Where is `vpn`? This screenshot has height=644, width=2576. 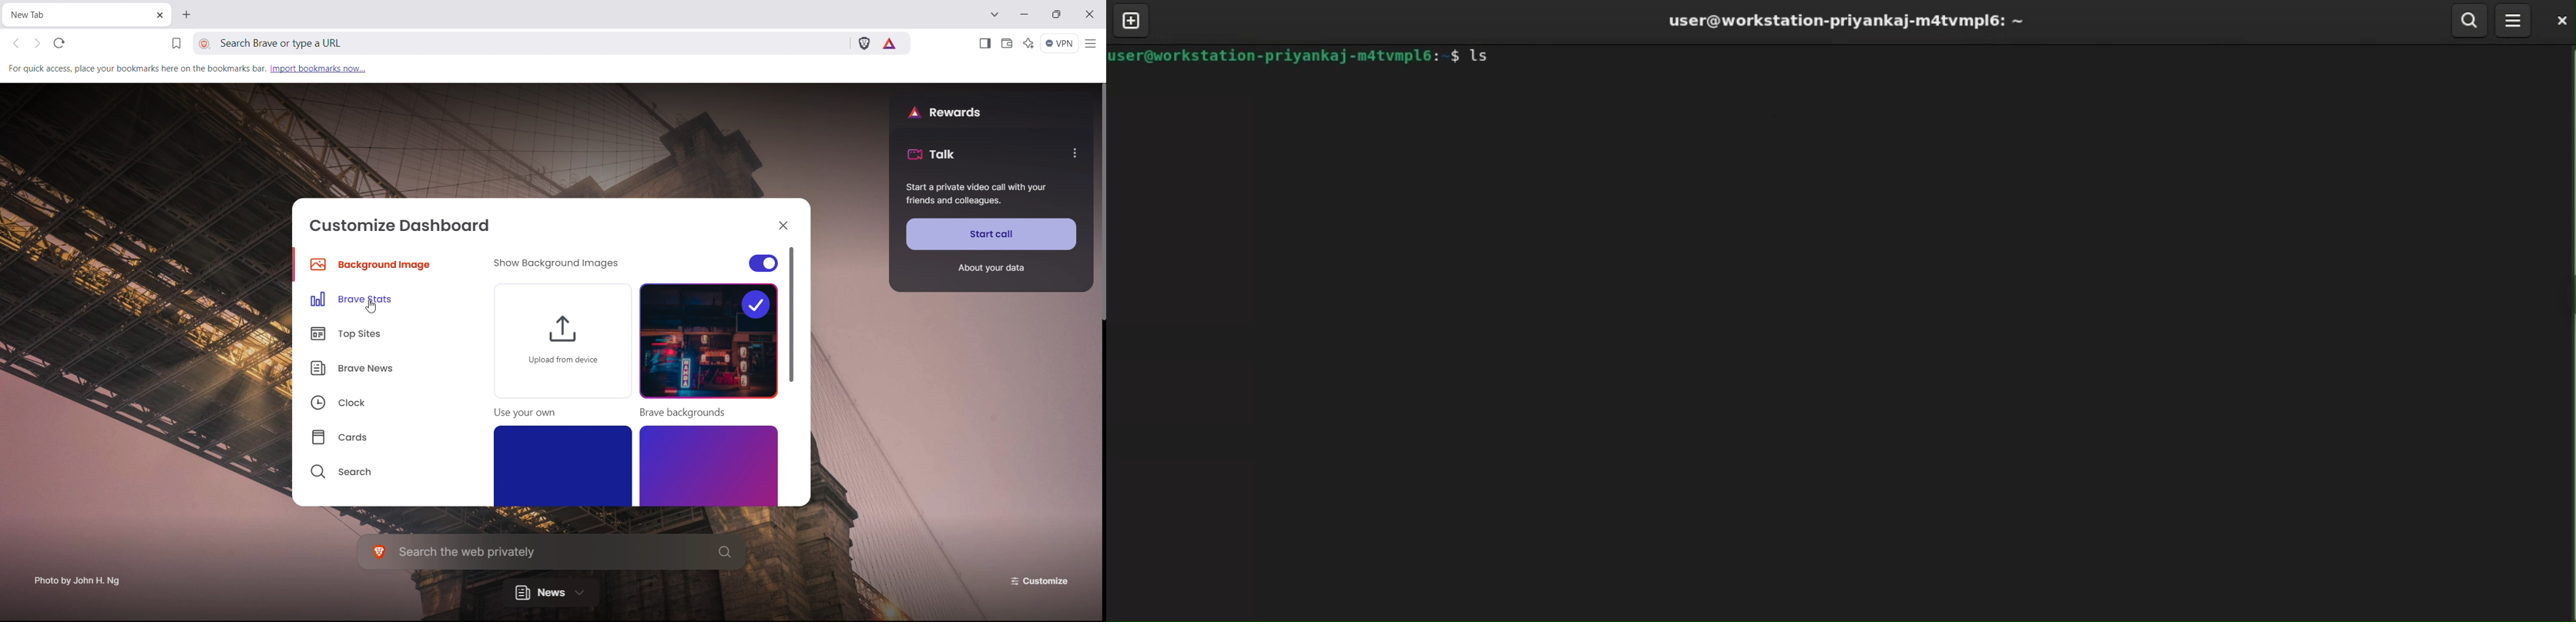 vpn is located at coordinates (1060, 44).